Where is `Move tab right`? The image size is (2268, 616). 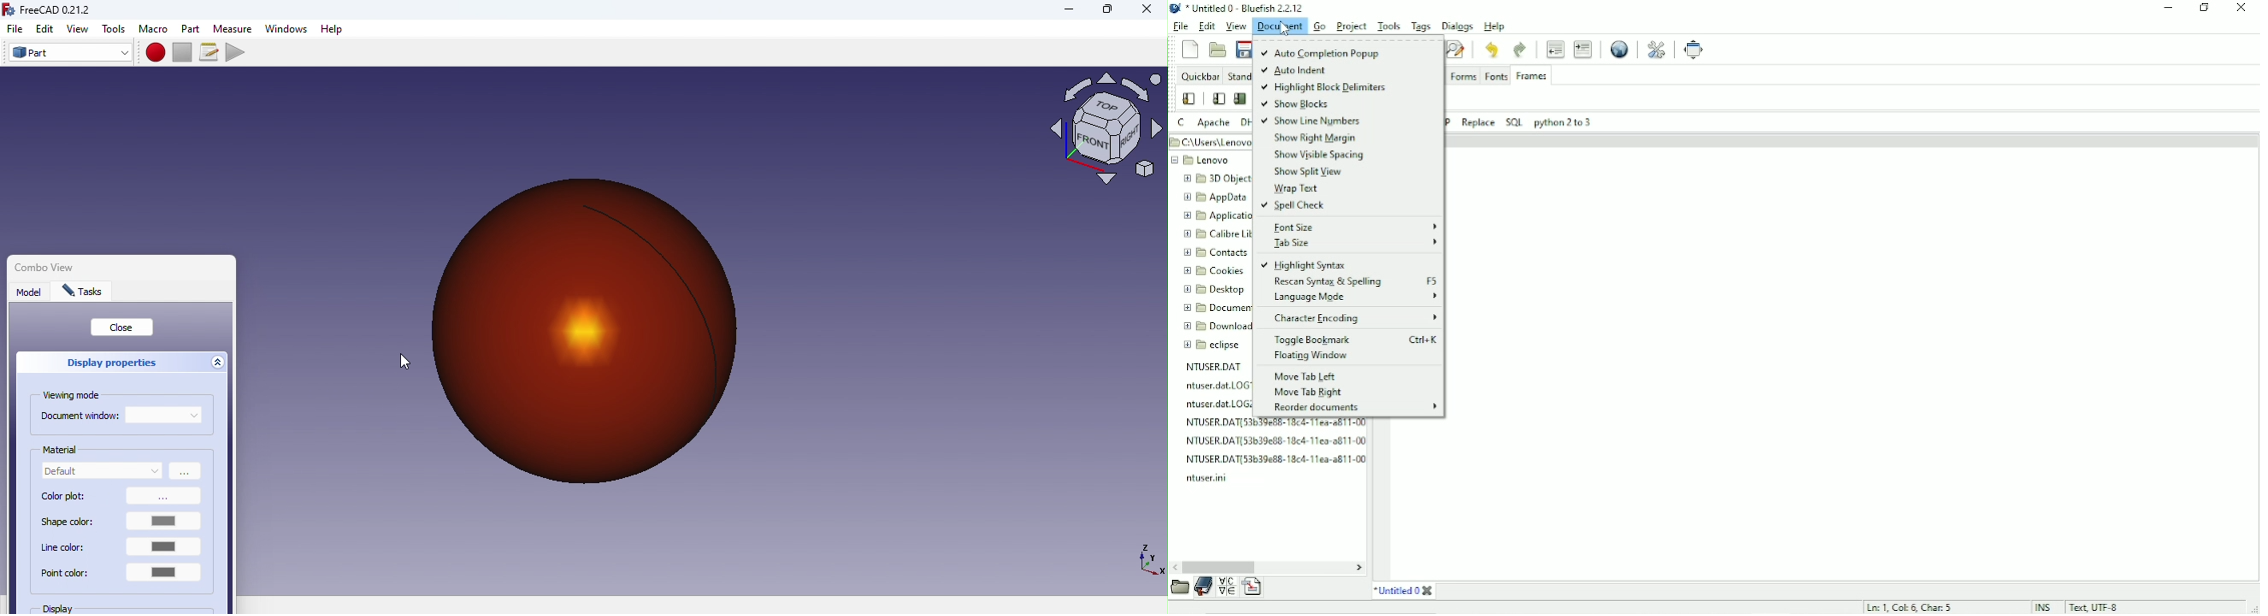
Move tab right is located at coordinates (1309, 393).